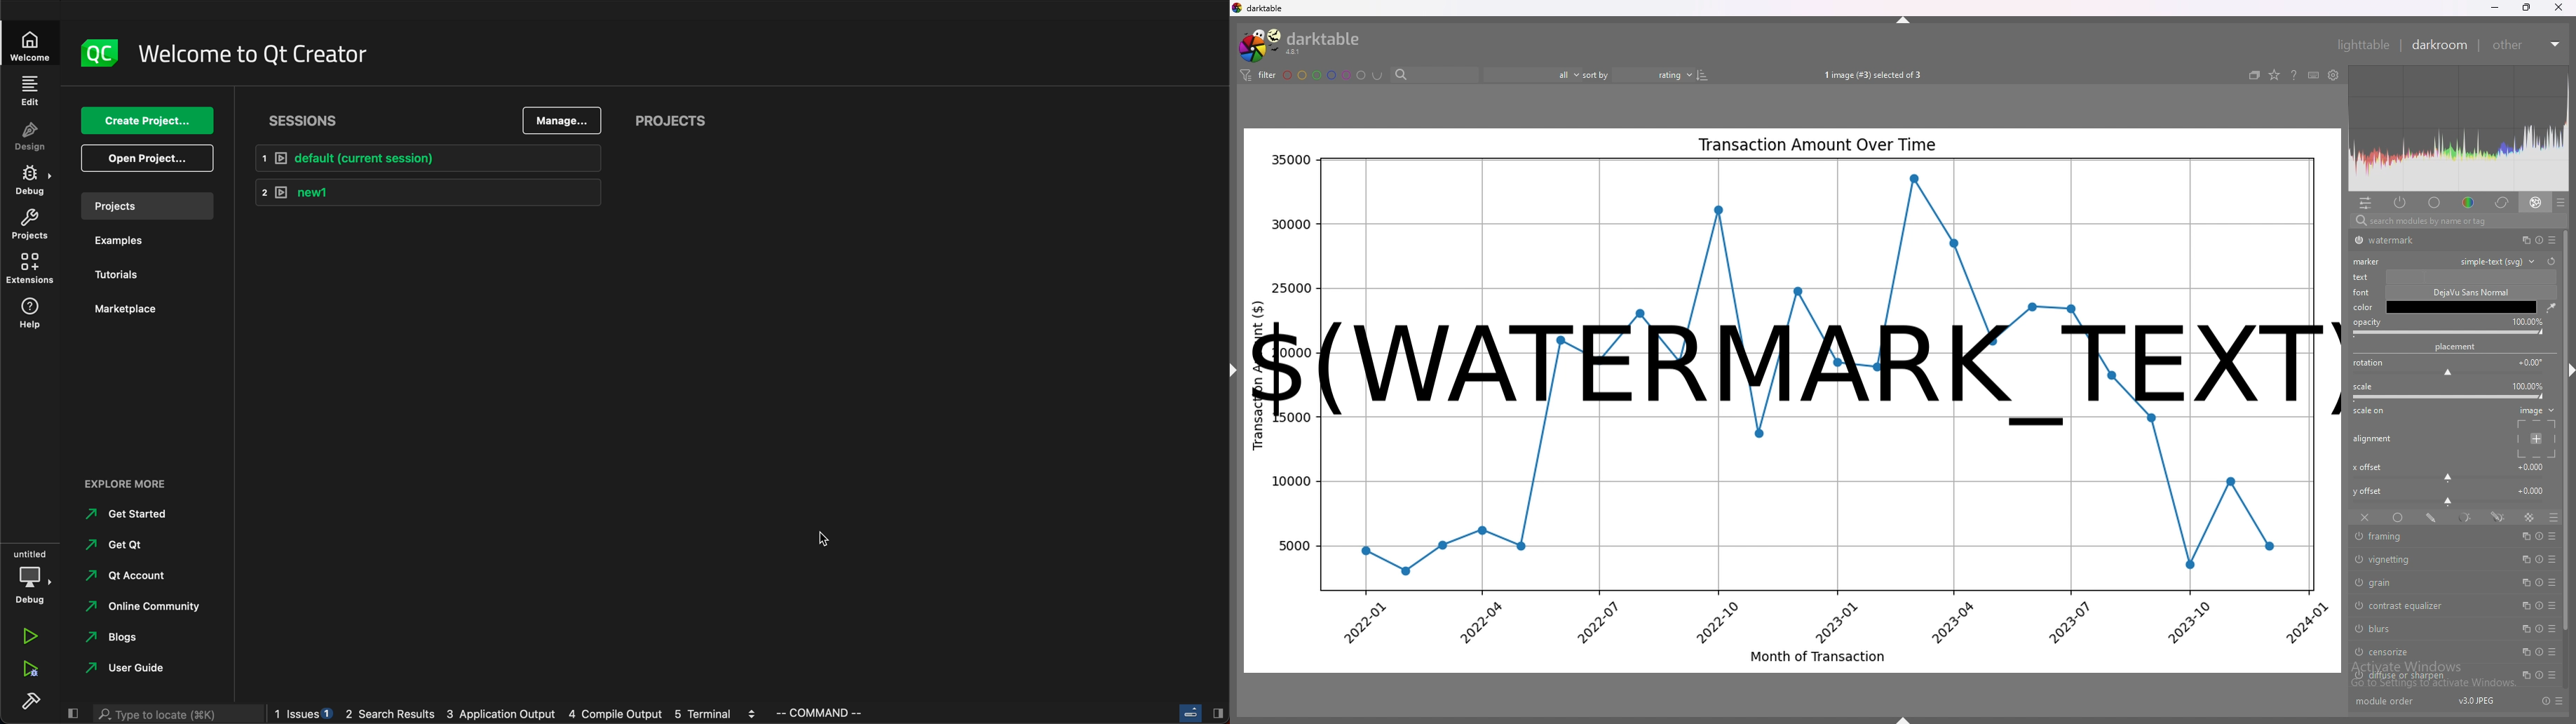  What do you see at coordinates (2448, 333) in the screenshot?
I see `opacity bar` at bounding box center [2448, 333].